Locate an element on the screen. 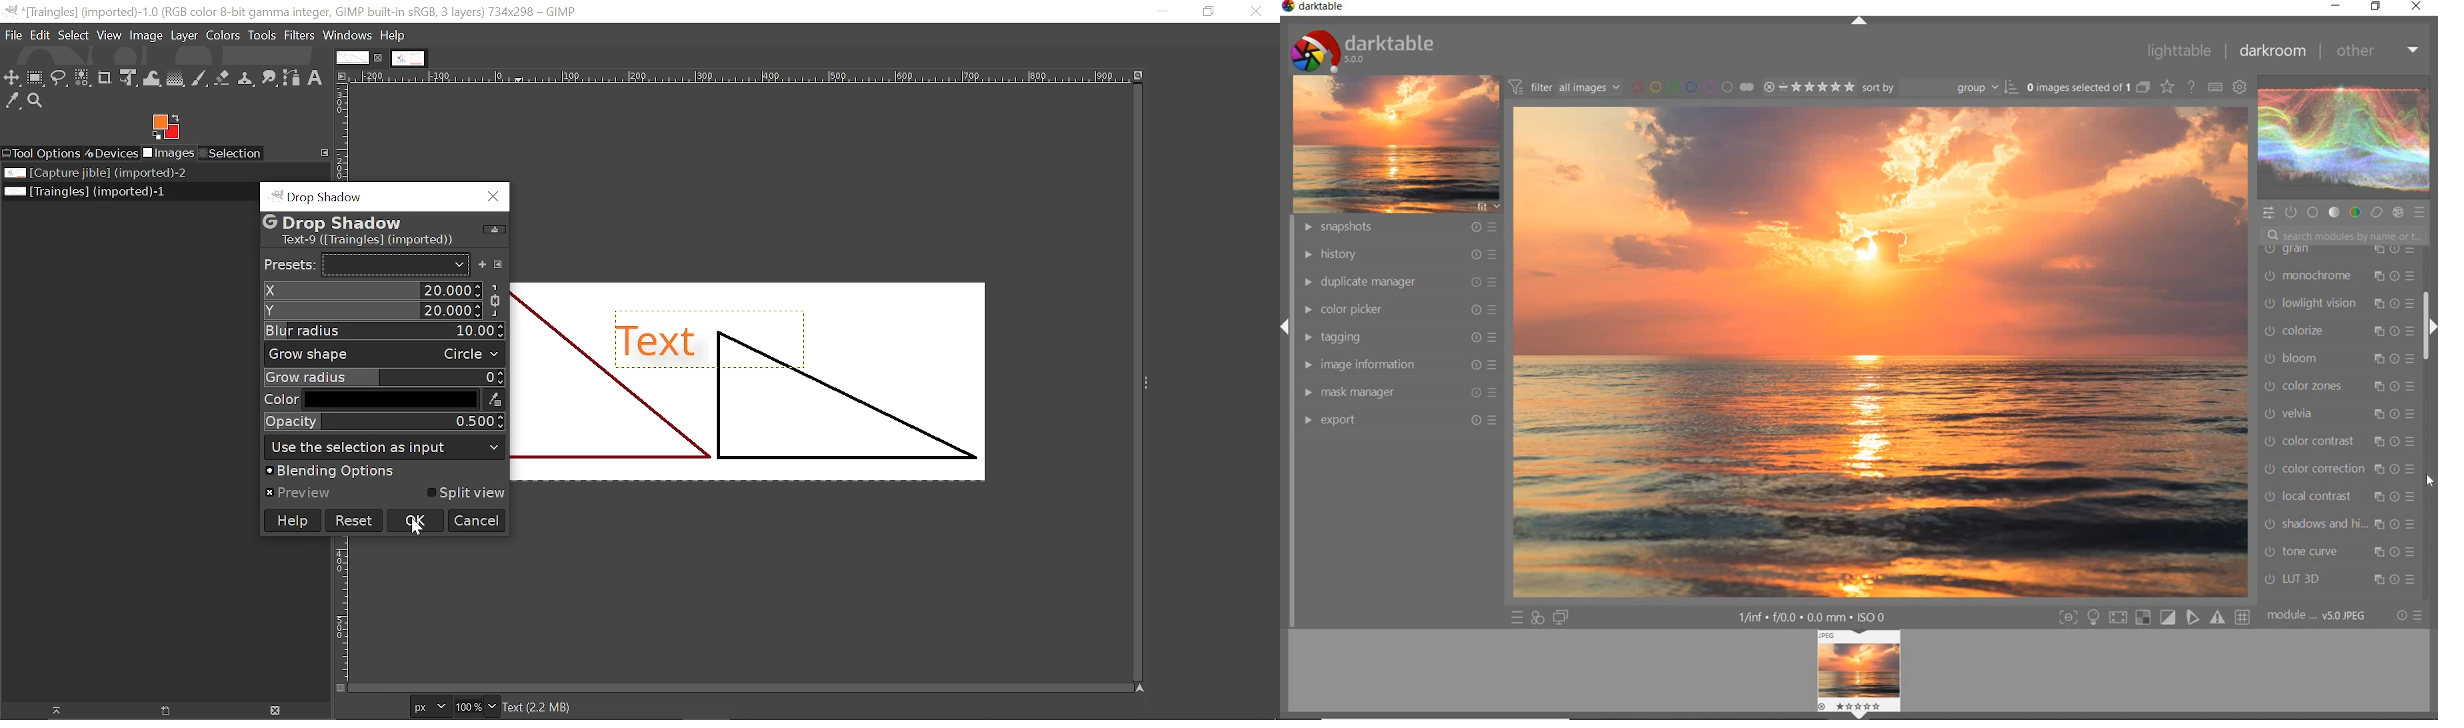 The height and width of the screenshot is (728, 2464). CHANGE TYPE FOR OVER RELAY is located at coordinates (2167, 86).